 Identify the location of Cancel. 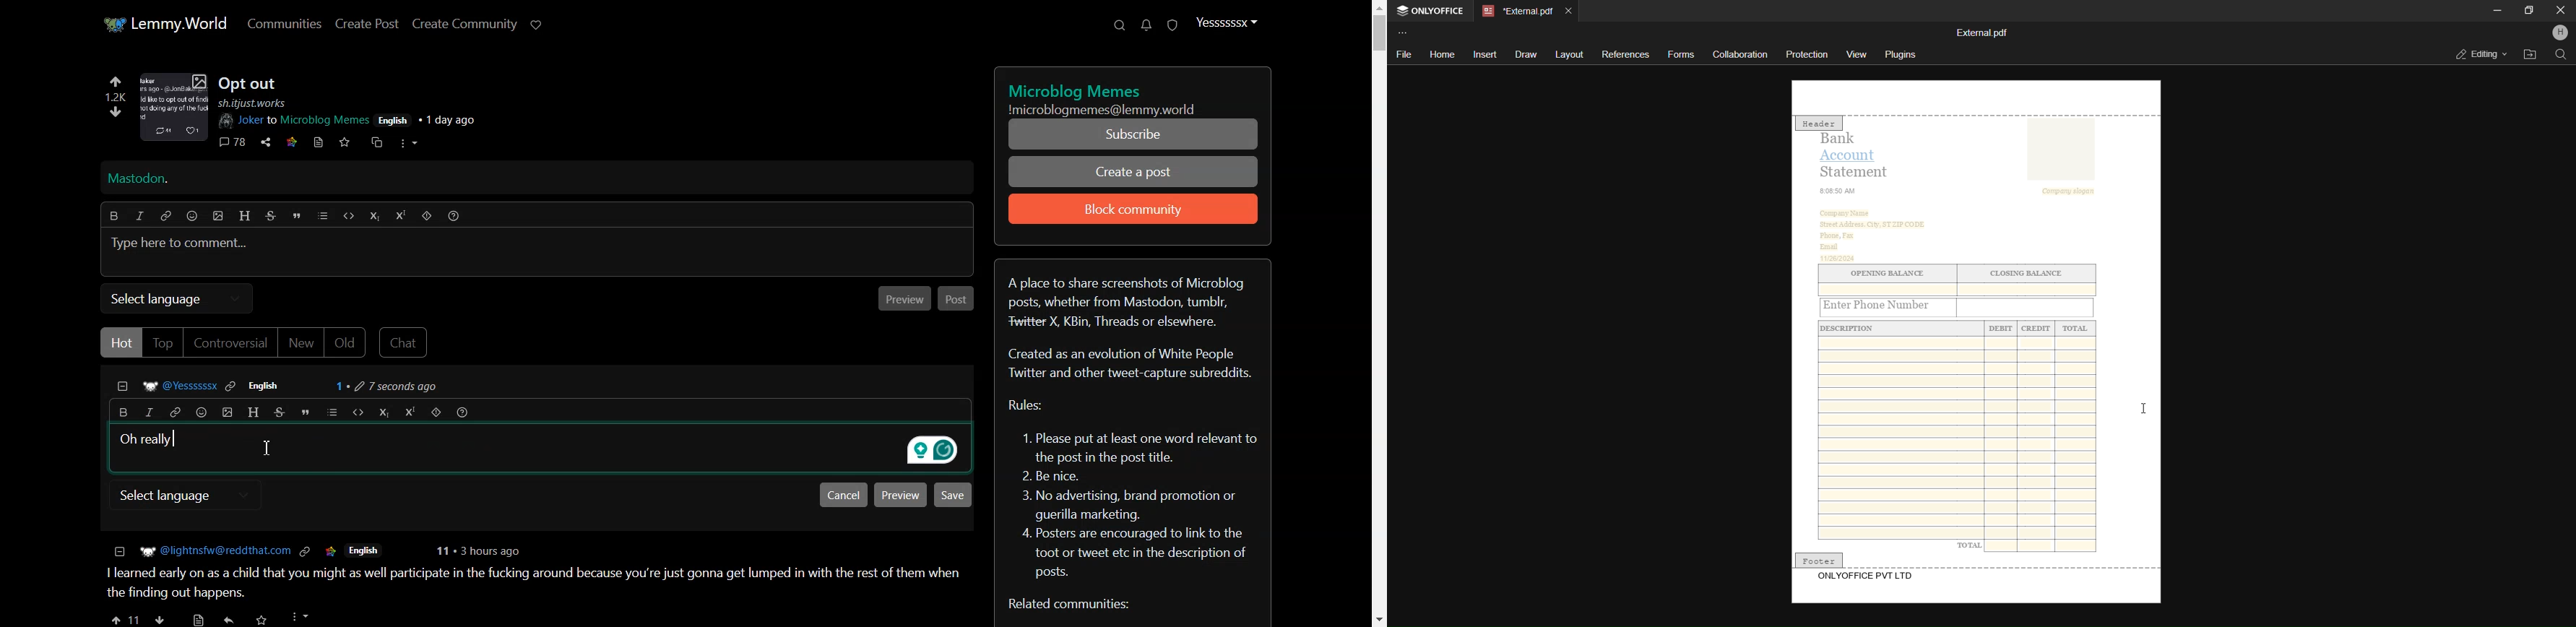
(843, 494).